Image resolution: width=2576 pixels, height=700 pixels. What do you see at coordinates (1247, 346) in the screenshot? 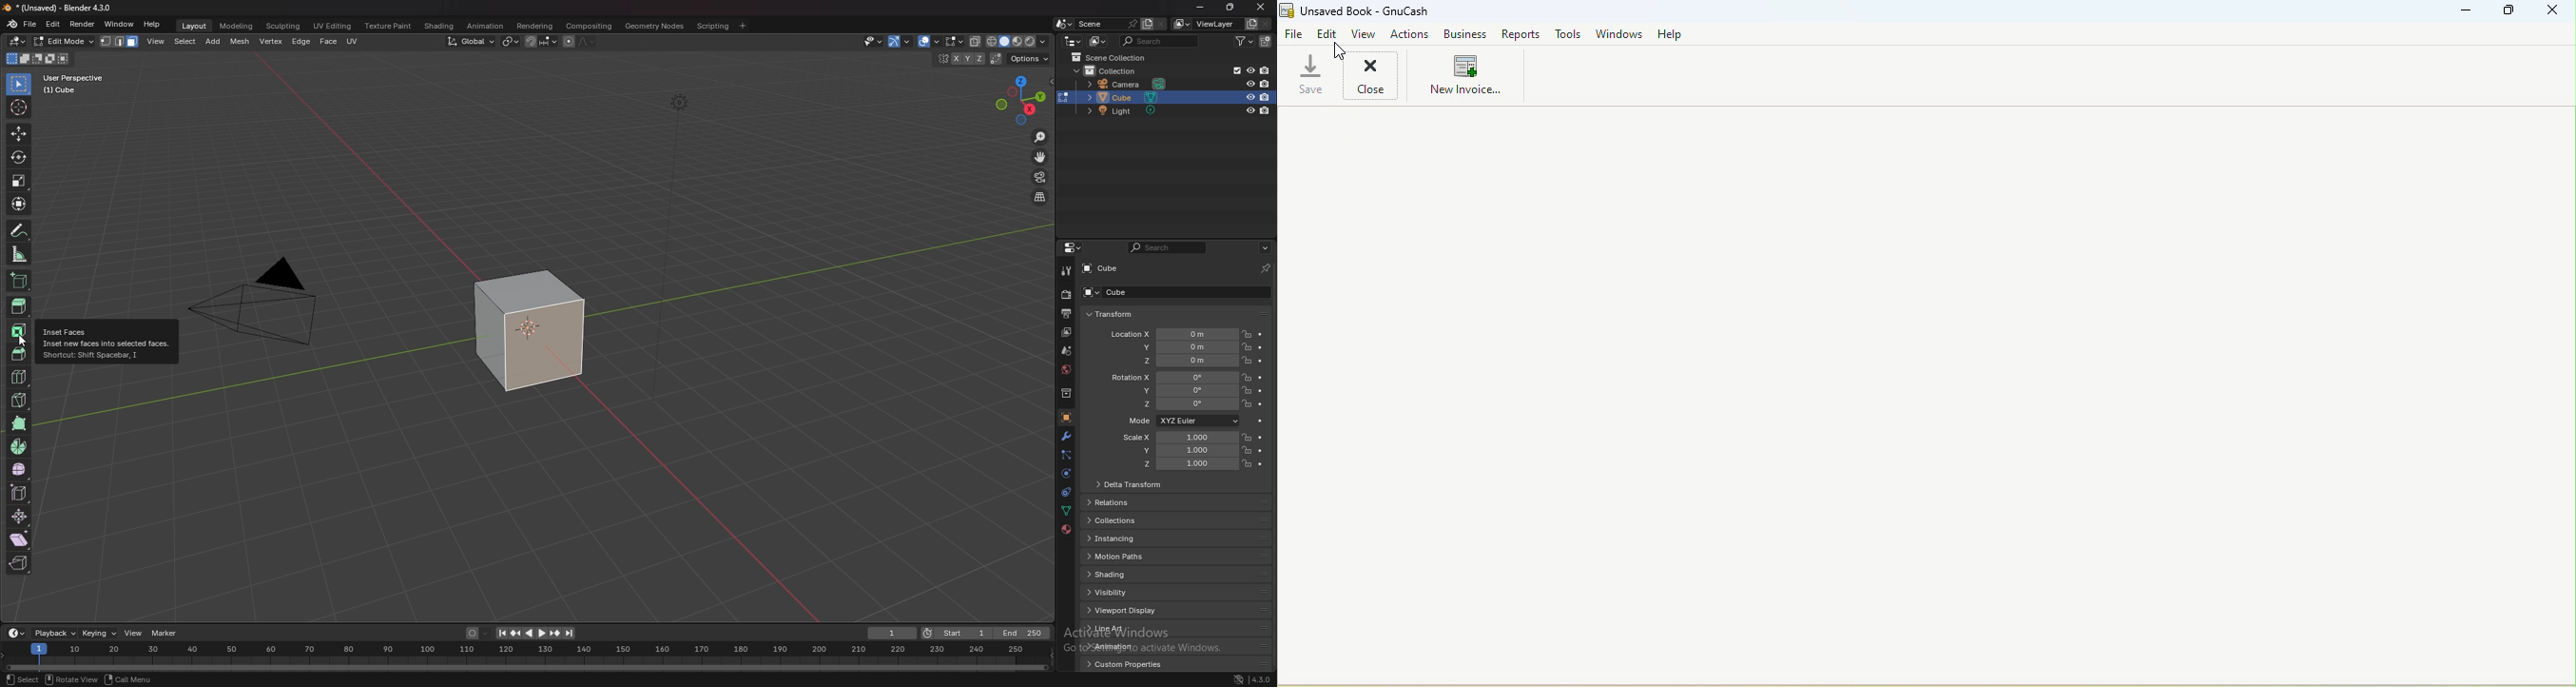
I see `lock` at bounding box center [1247, 346].